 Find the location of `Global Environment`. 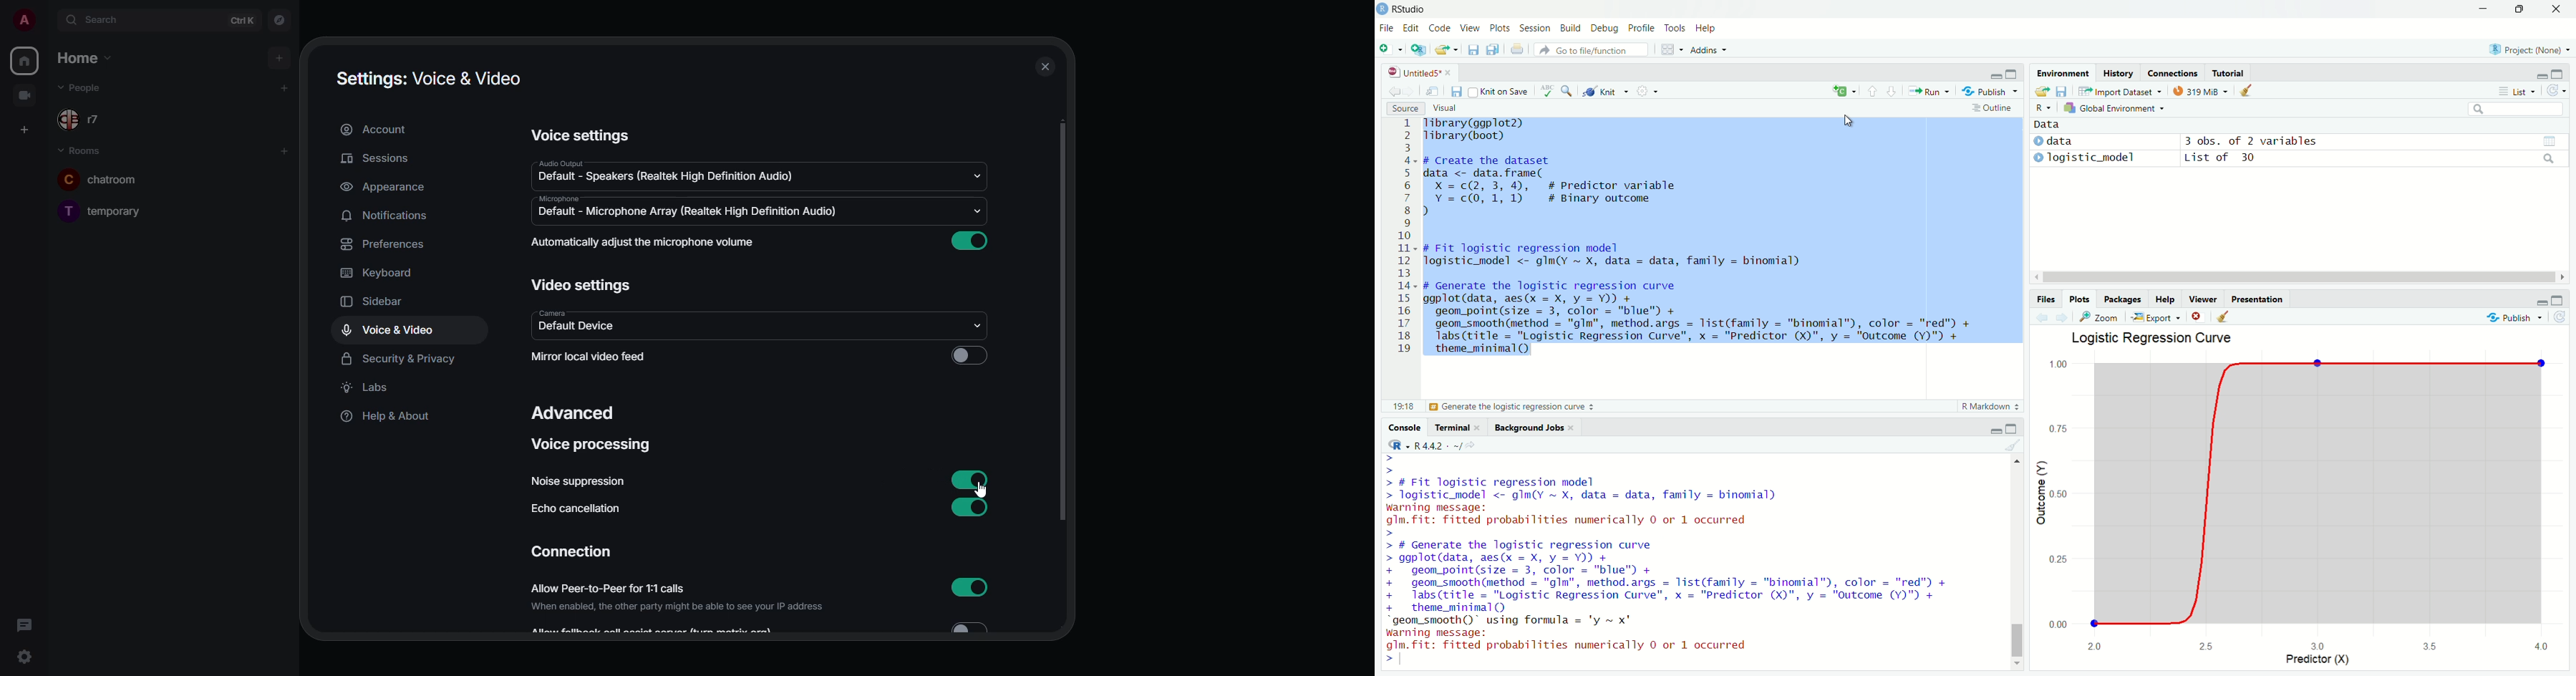

Global Environment is located at coordinates (2114, 108).